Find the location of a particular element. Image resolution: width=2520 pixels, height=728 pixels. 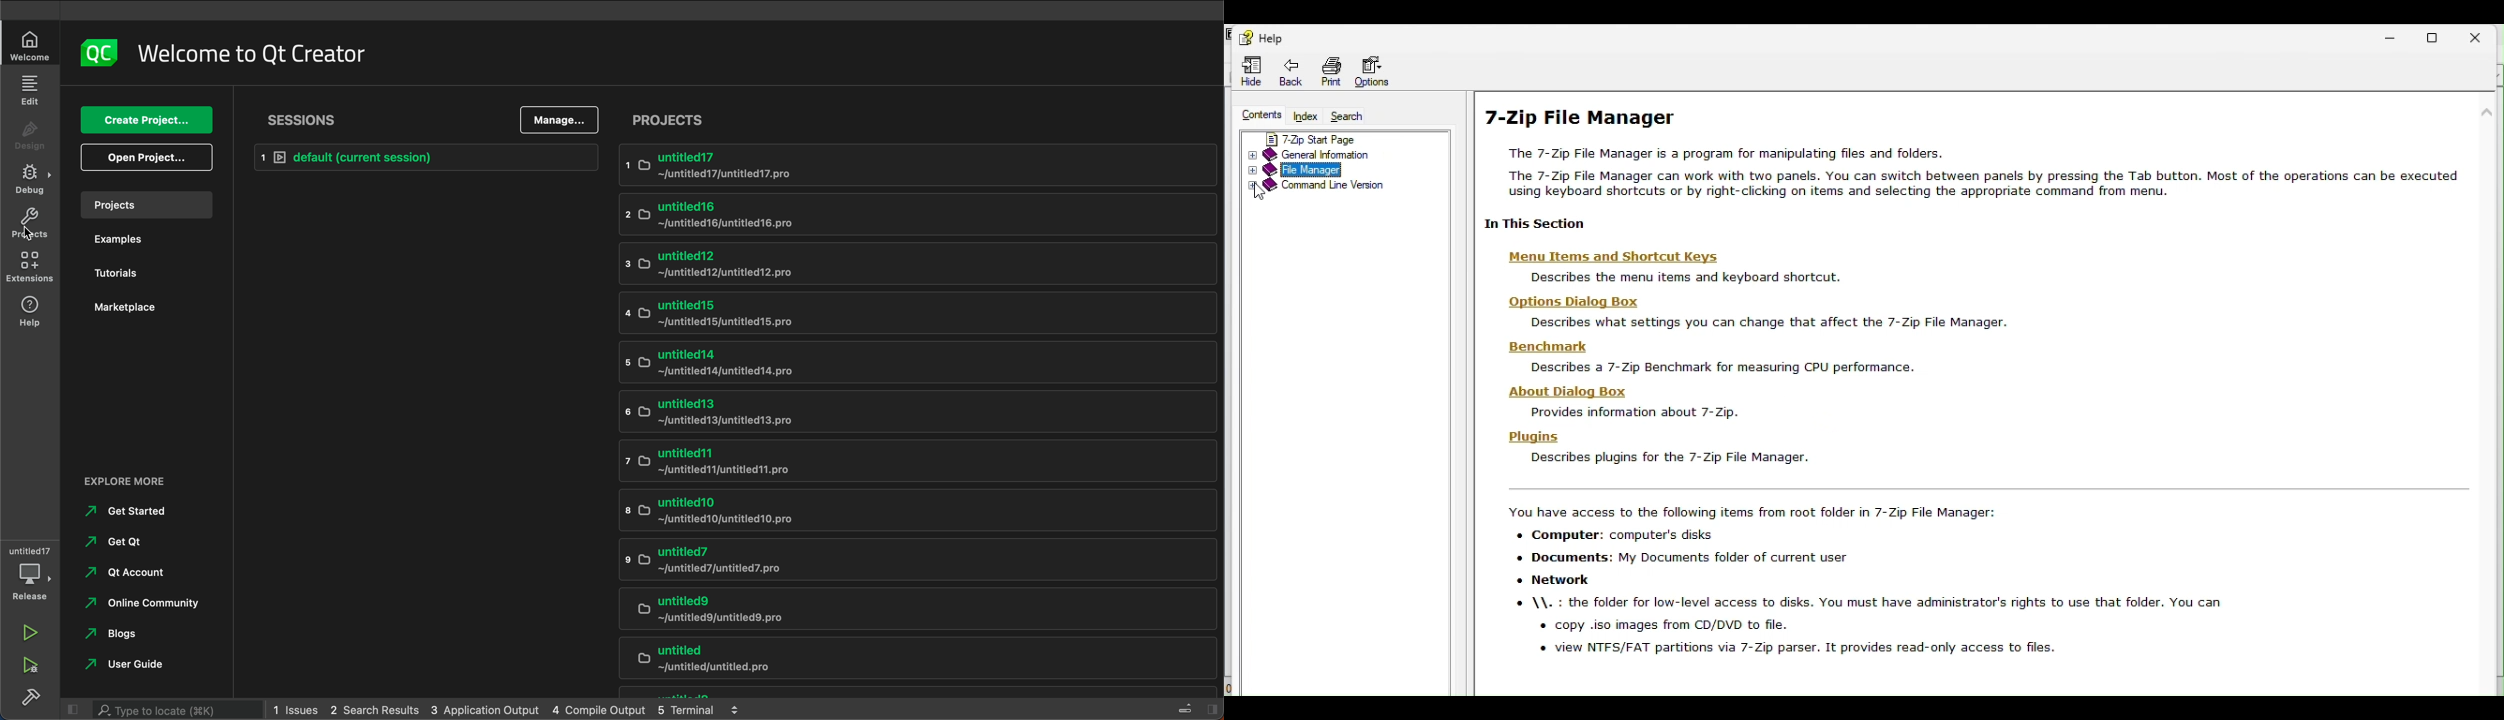

Back is located at coordinates (1290, 73).